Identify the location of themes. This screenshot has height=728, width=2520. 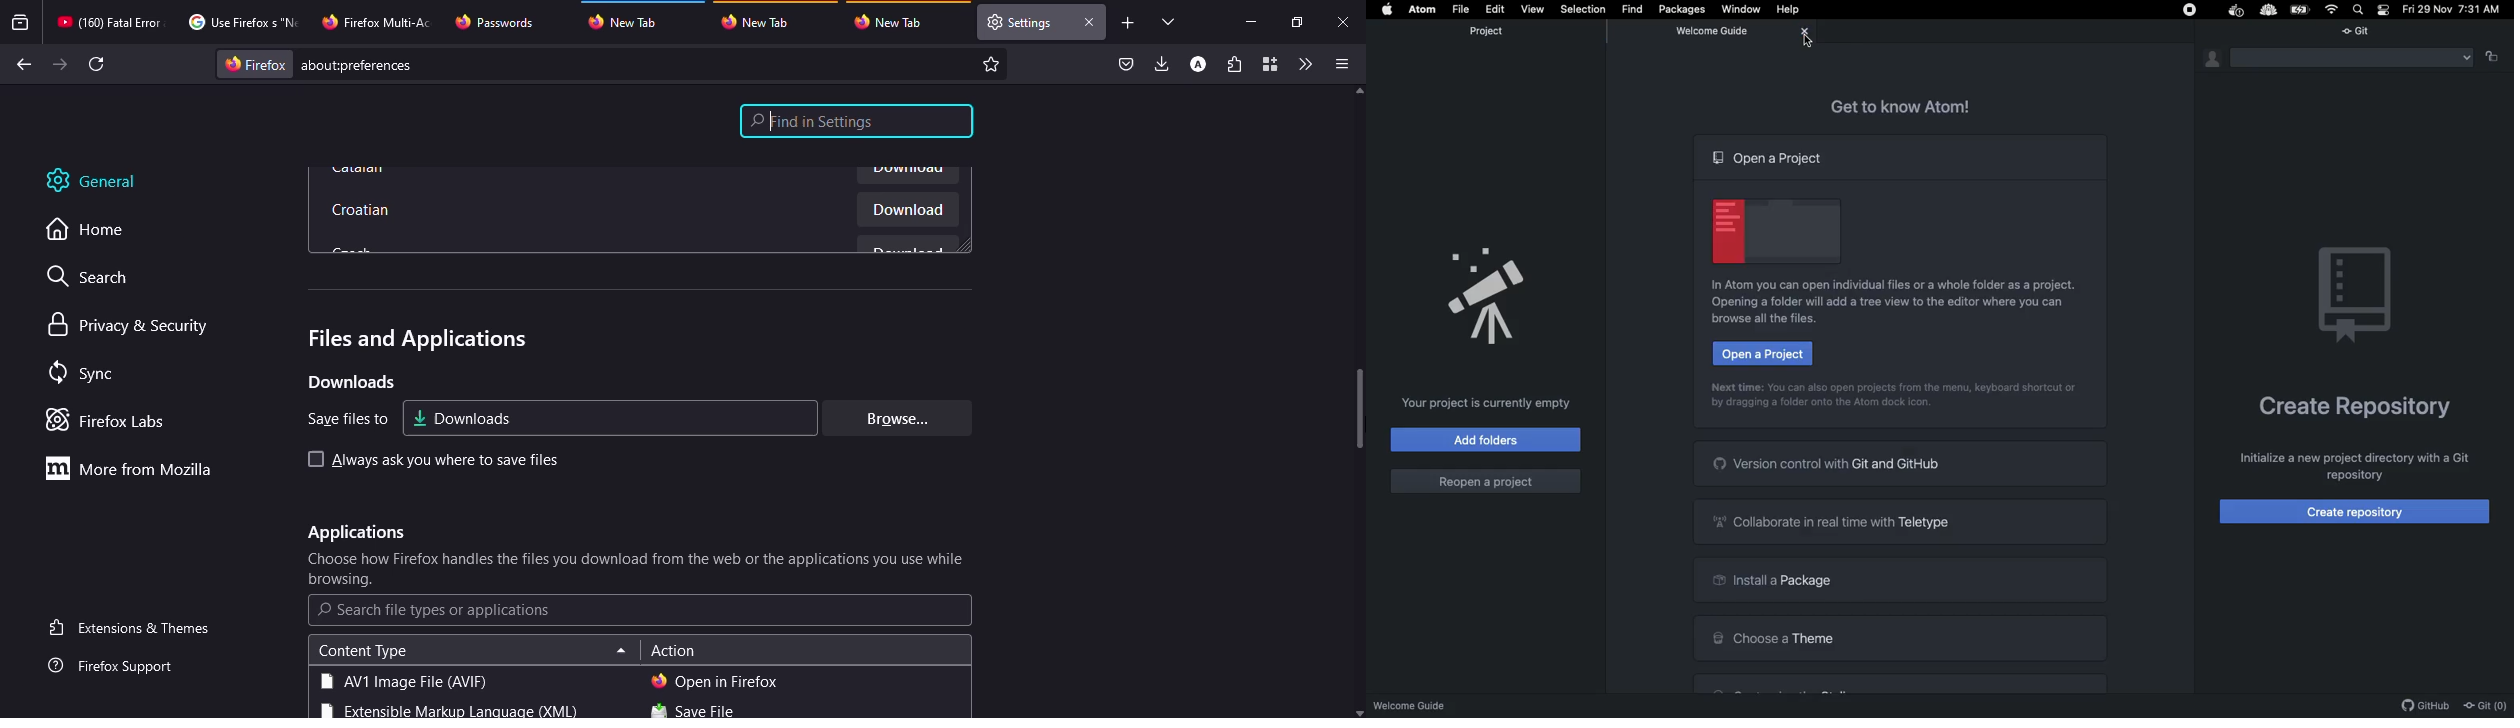
(133, 627).